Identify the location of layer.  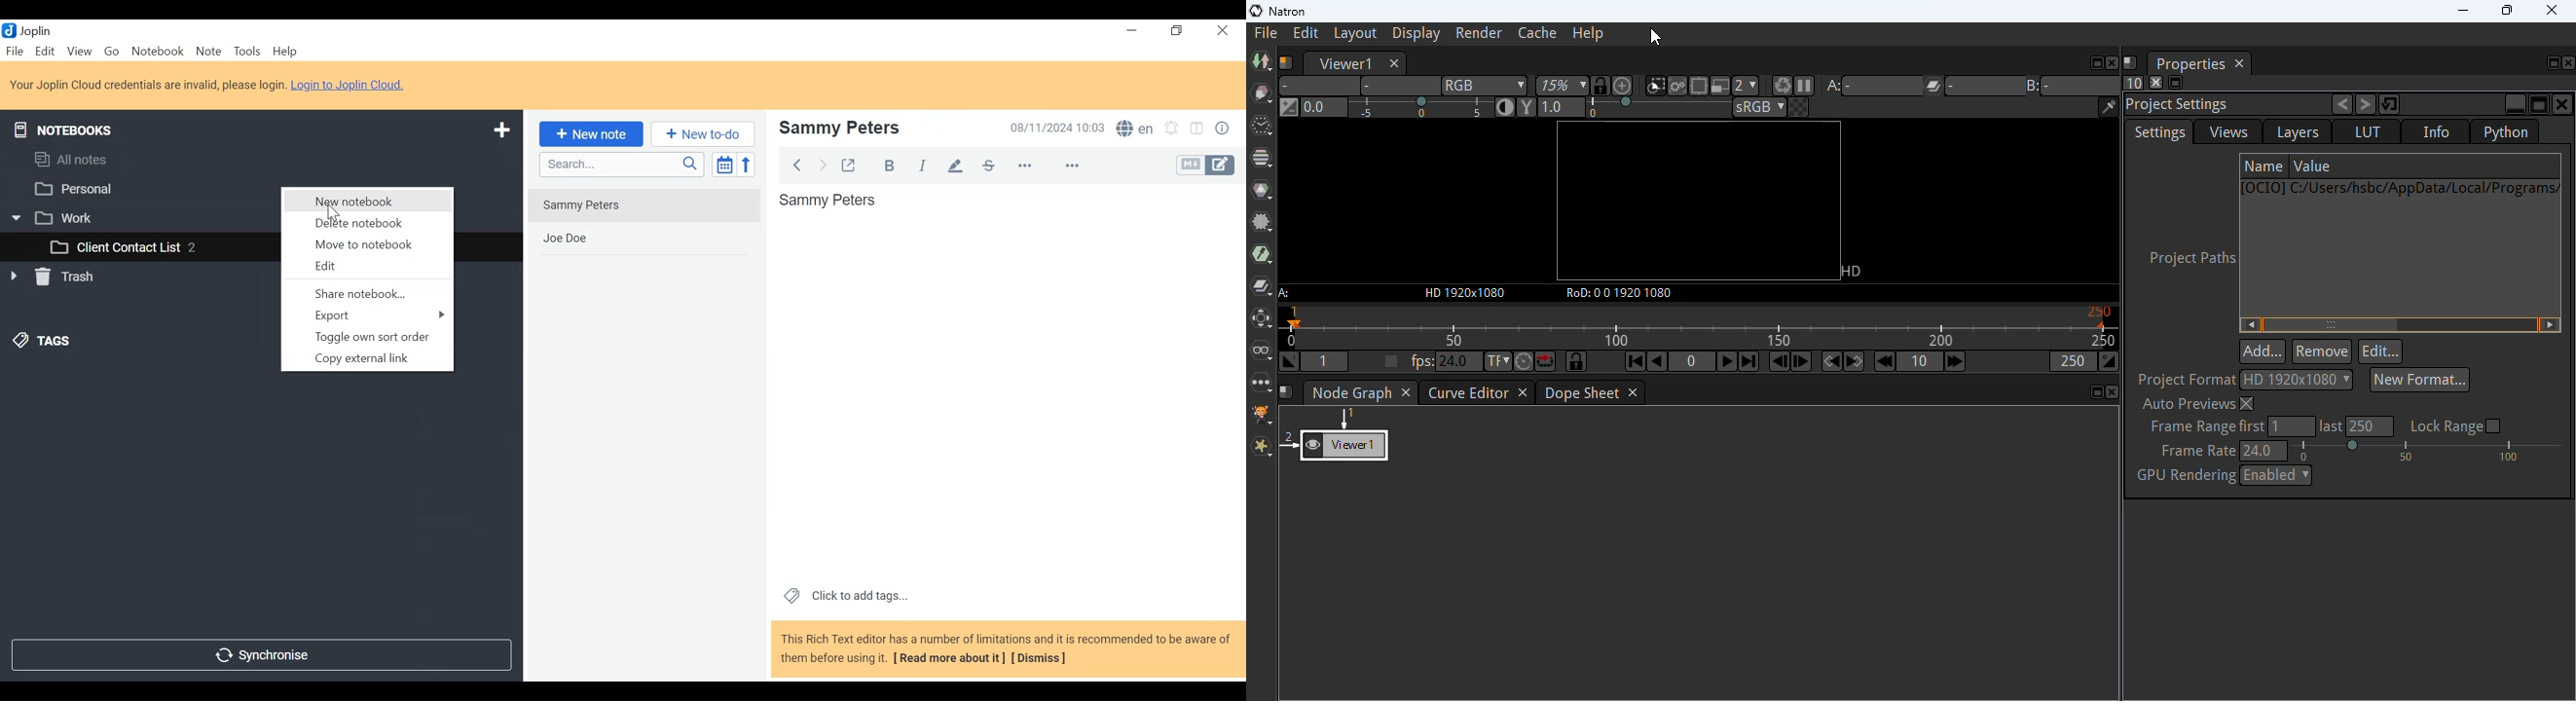
(1319, 86).